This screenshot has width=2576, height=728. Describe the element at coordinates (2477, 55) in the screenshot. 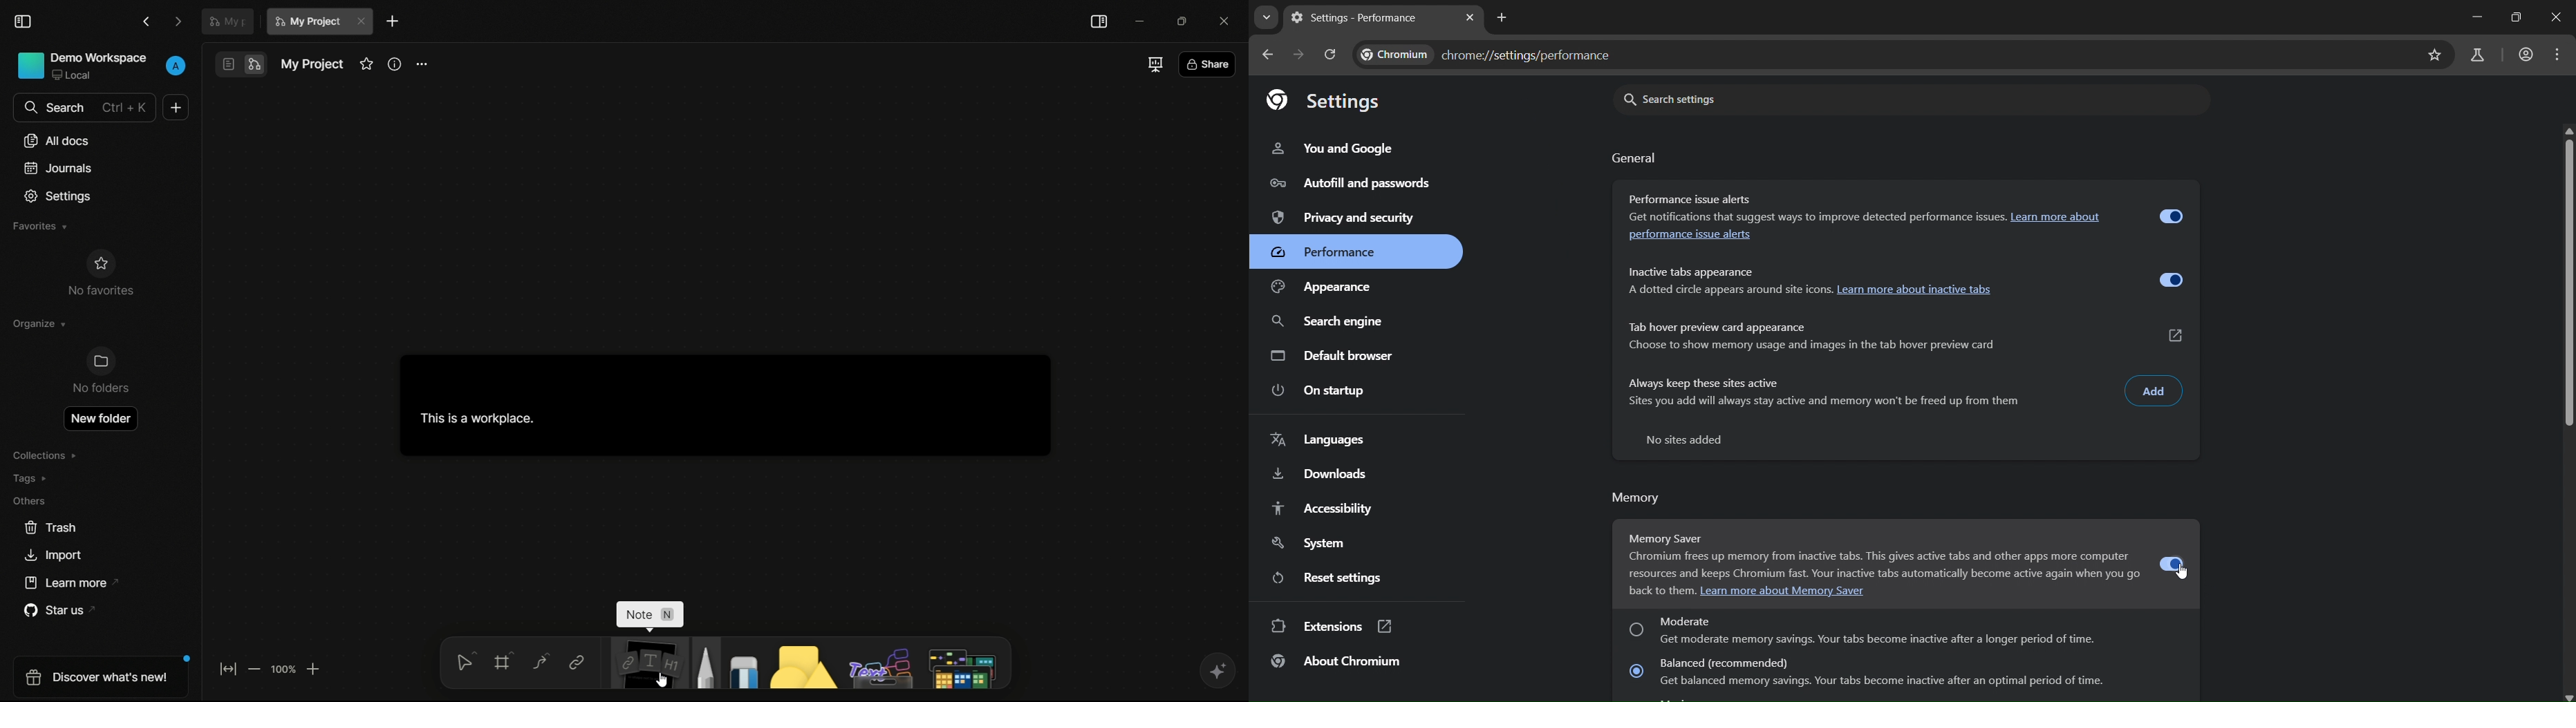

I see `search labs` at that location.